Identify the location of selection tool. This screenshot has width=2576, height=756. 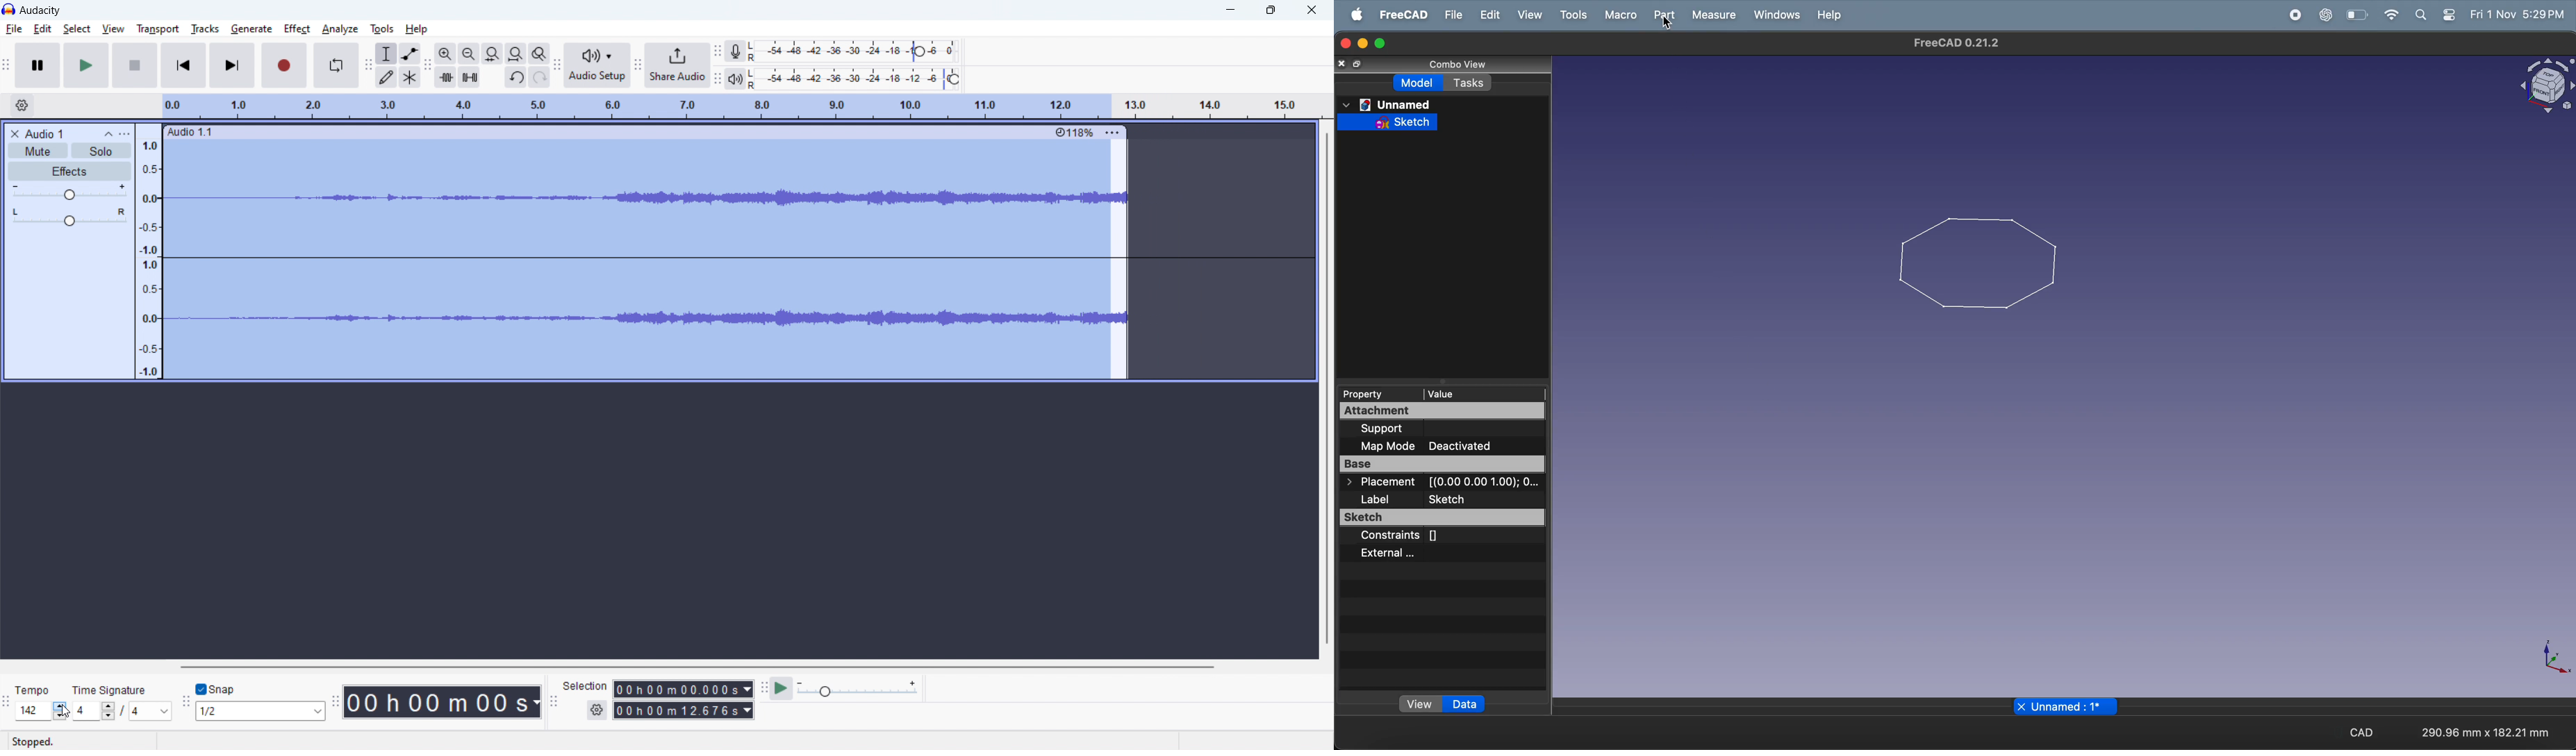
(386, 53).